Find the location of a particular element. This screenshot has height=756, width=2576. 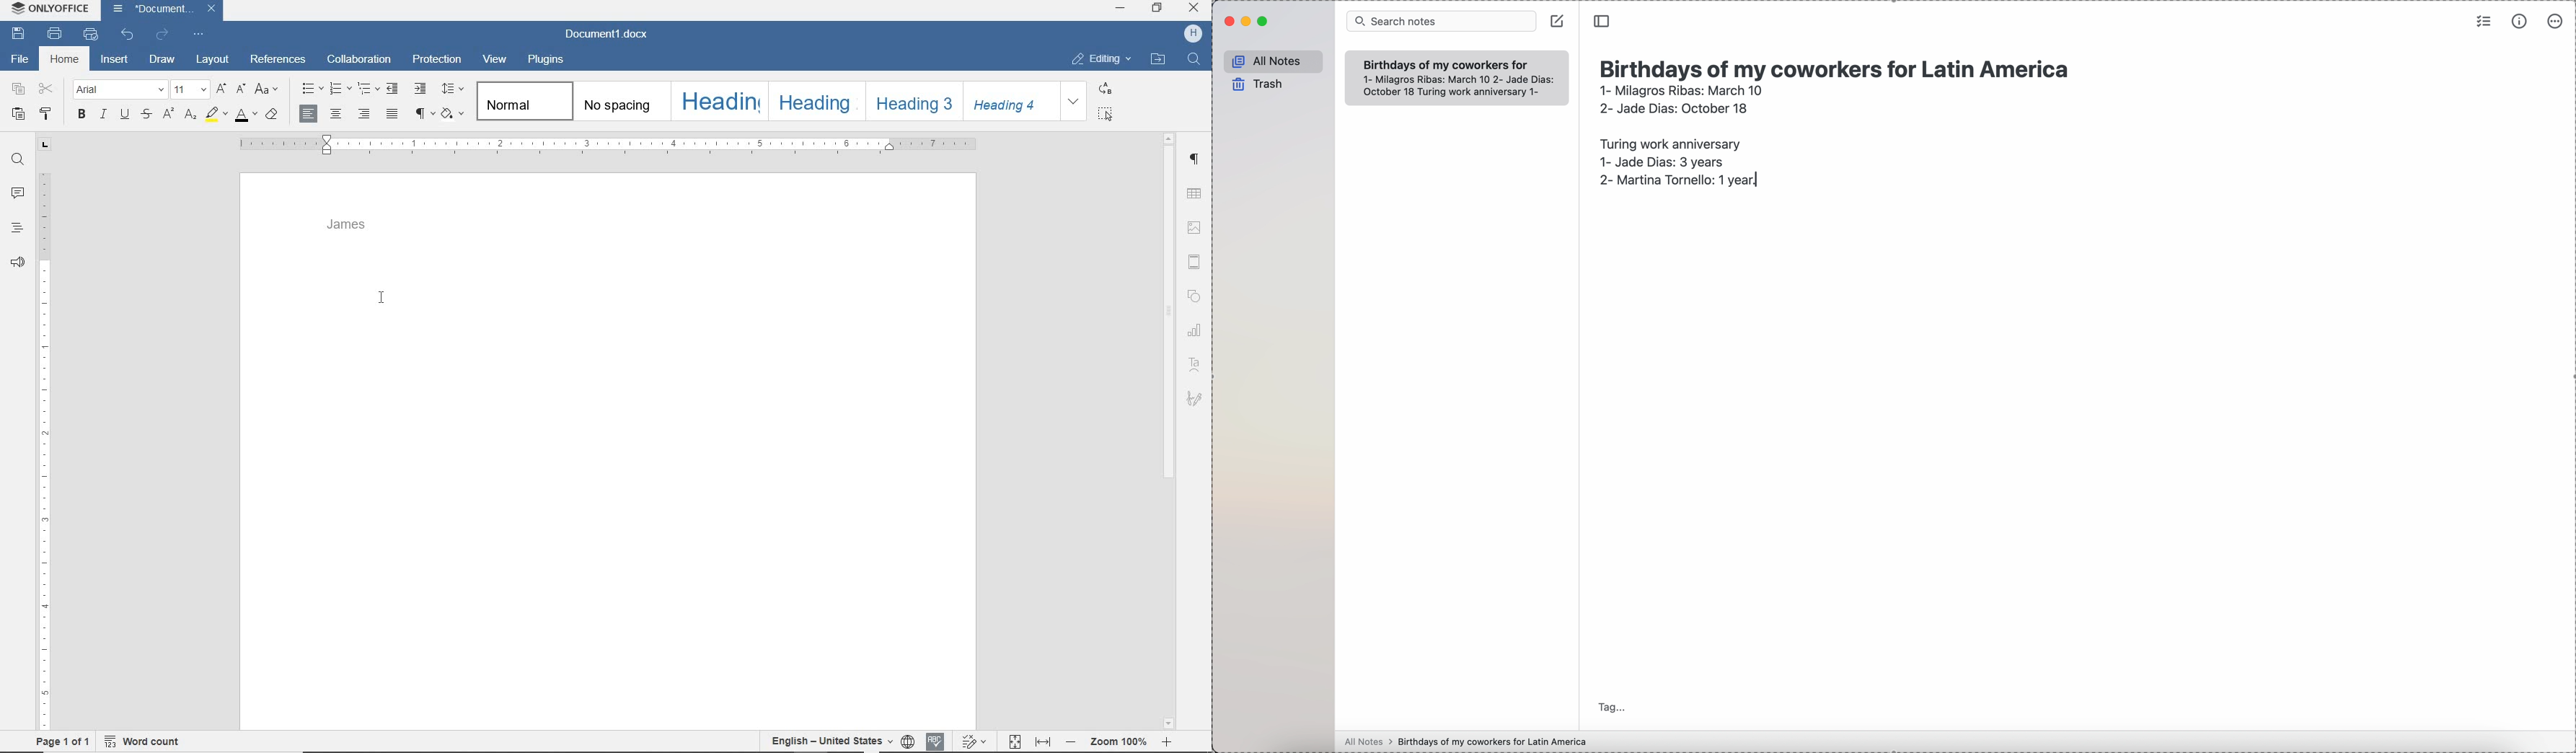

Heading2 is located at coordinates (815, 101).